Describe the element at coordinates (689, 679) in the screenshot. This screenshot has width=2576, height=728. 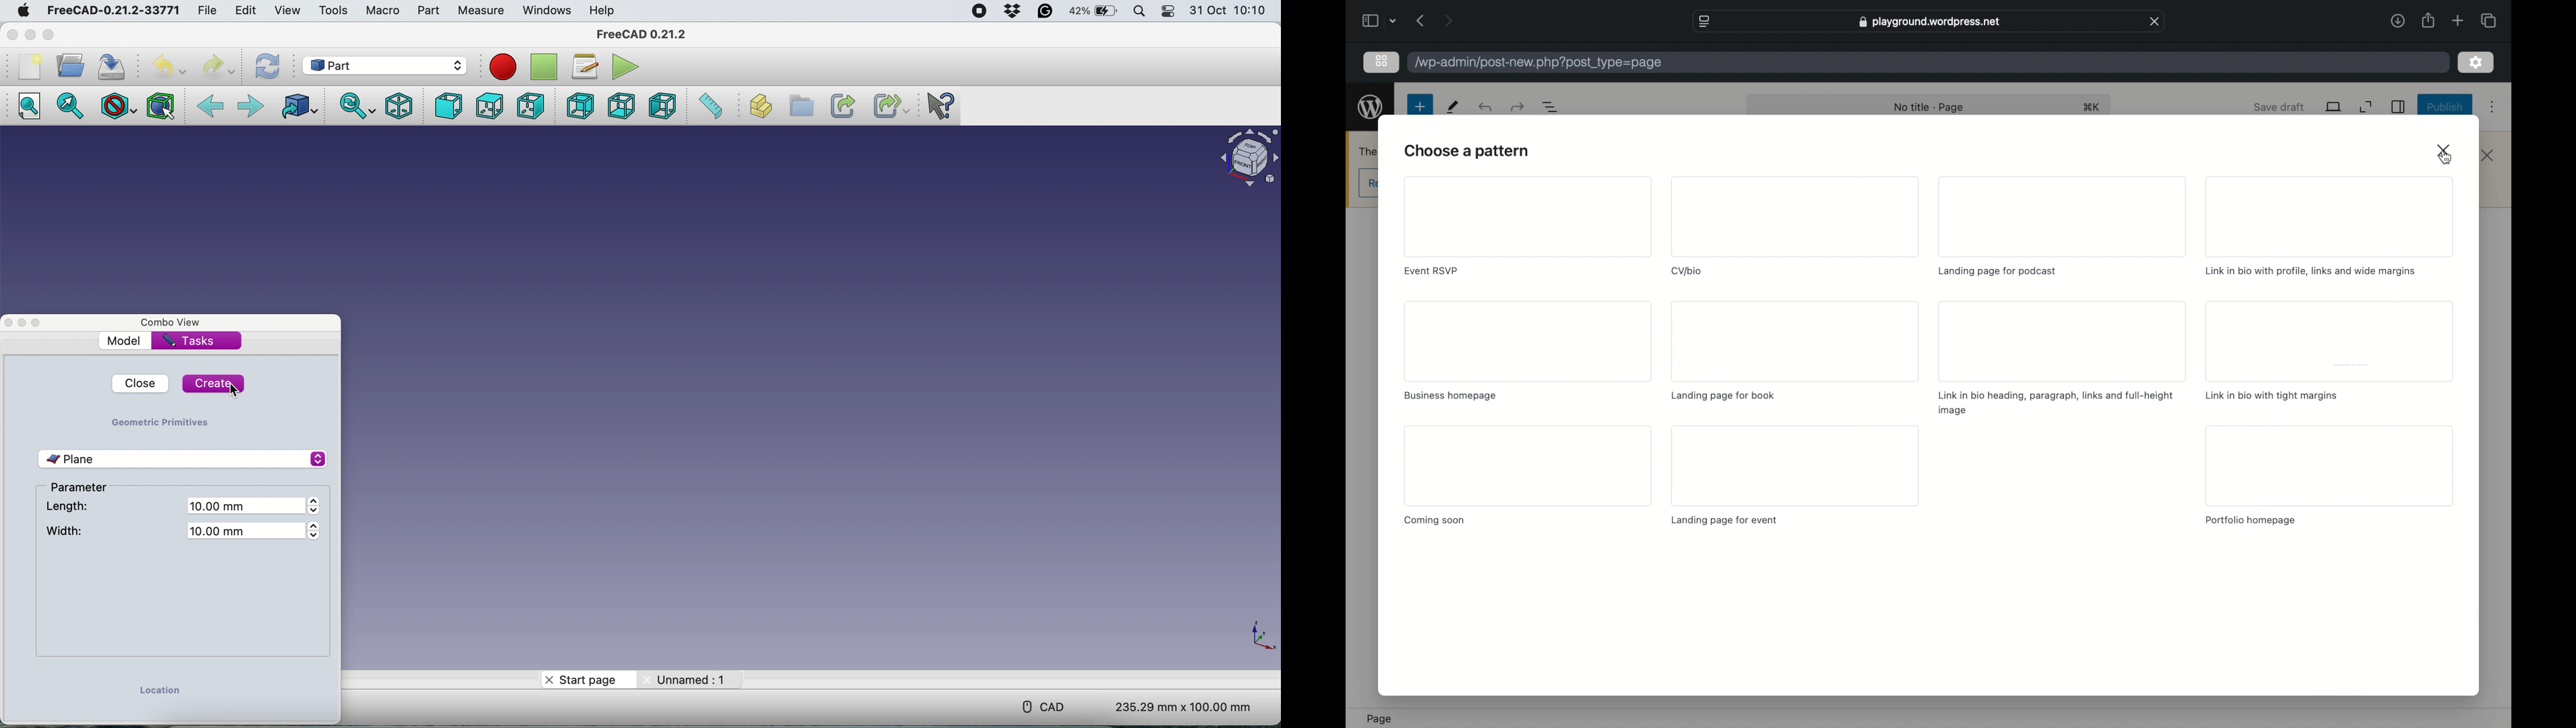
I see `Unnamed : 1` at that location.